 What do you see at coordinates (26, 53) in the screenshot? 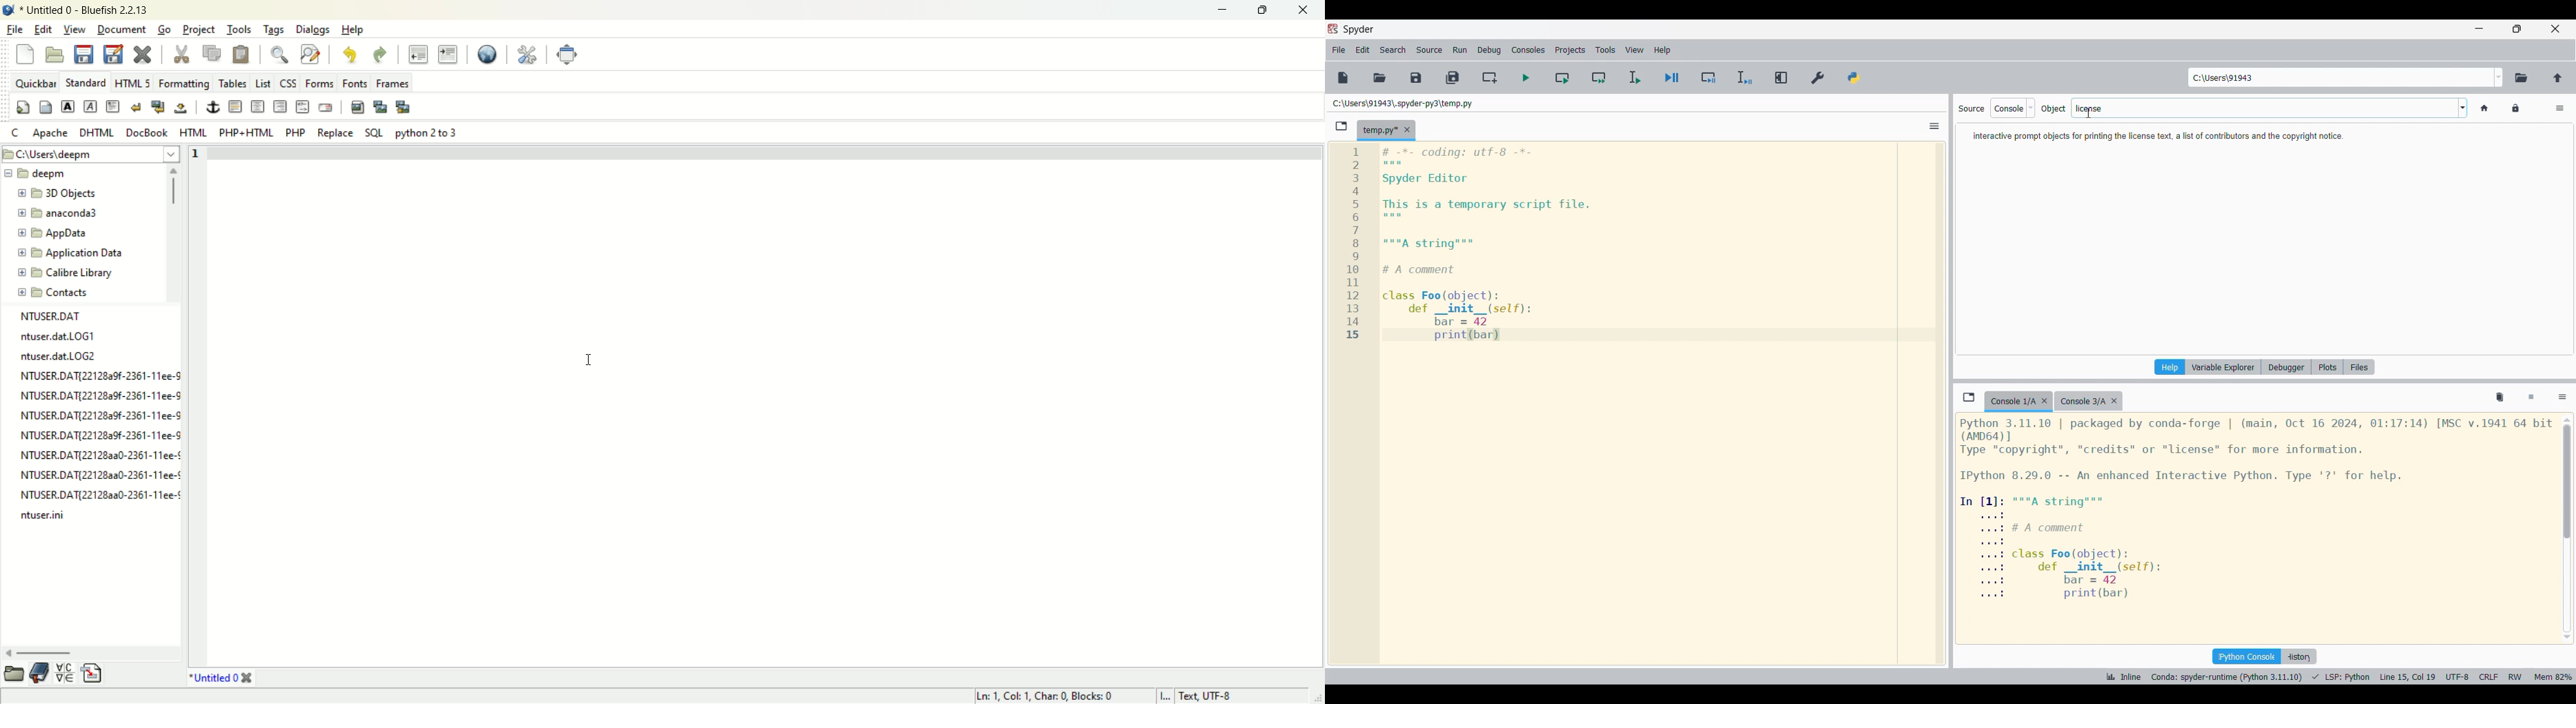
I see `new file` at bounding box center [26, 53].